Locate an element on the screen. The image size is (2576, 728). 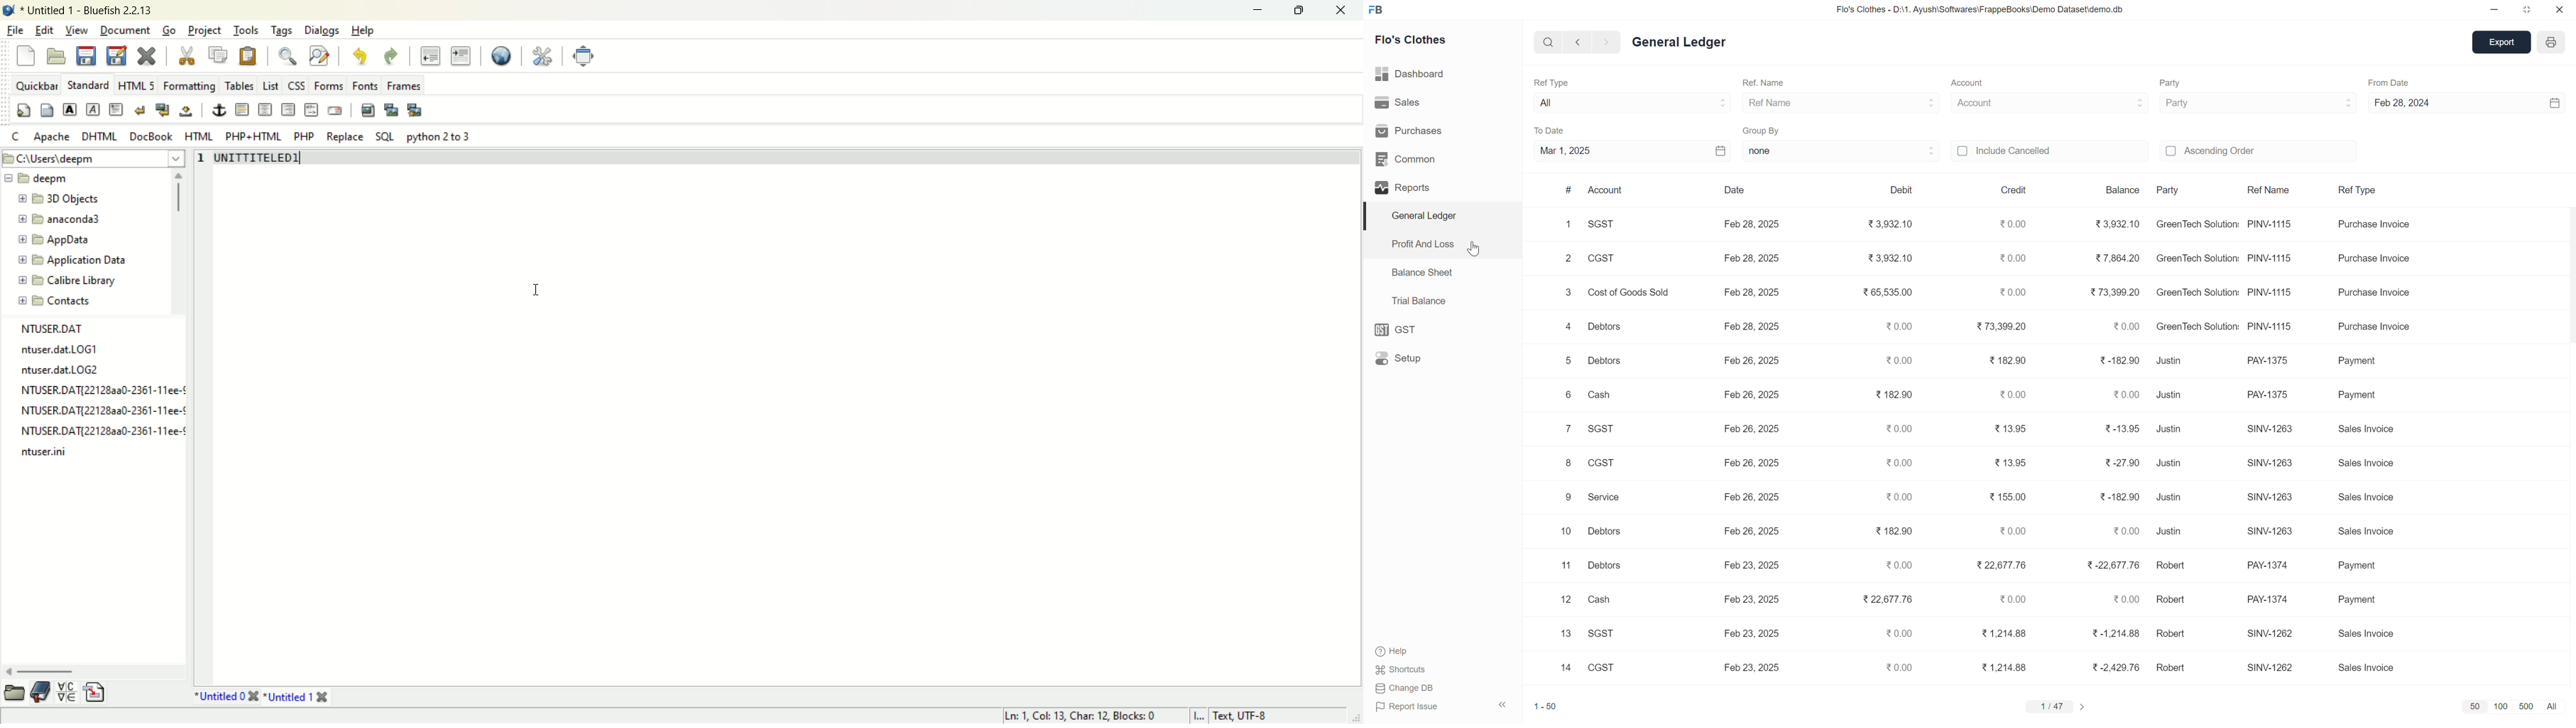
11 is located at coordinates (1563, 566).